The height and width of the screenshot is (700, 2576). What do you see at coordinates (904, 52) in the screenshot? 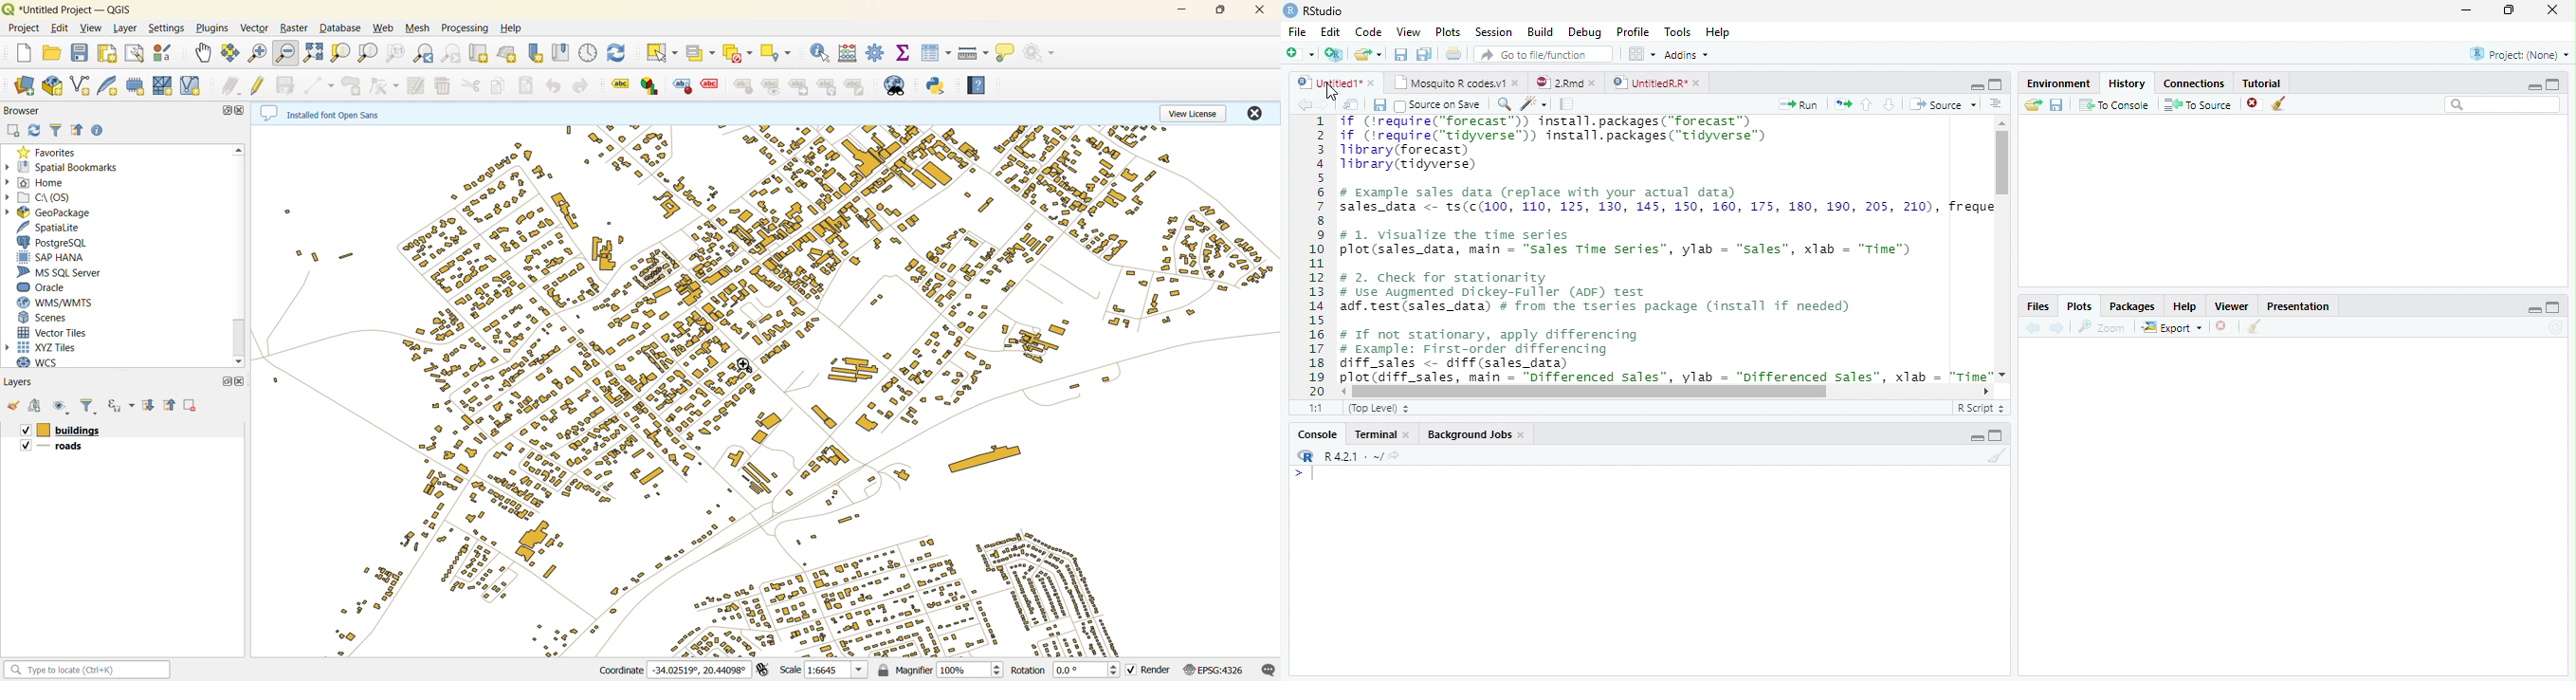
I see `statistical summary` at bounding box center [904, 52].